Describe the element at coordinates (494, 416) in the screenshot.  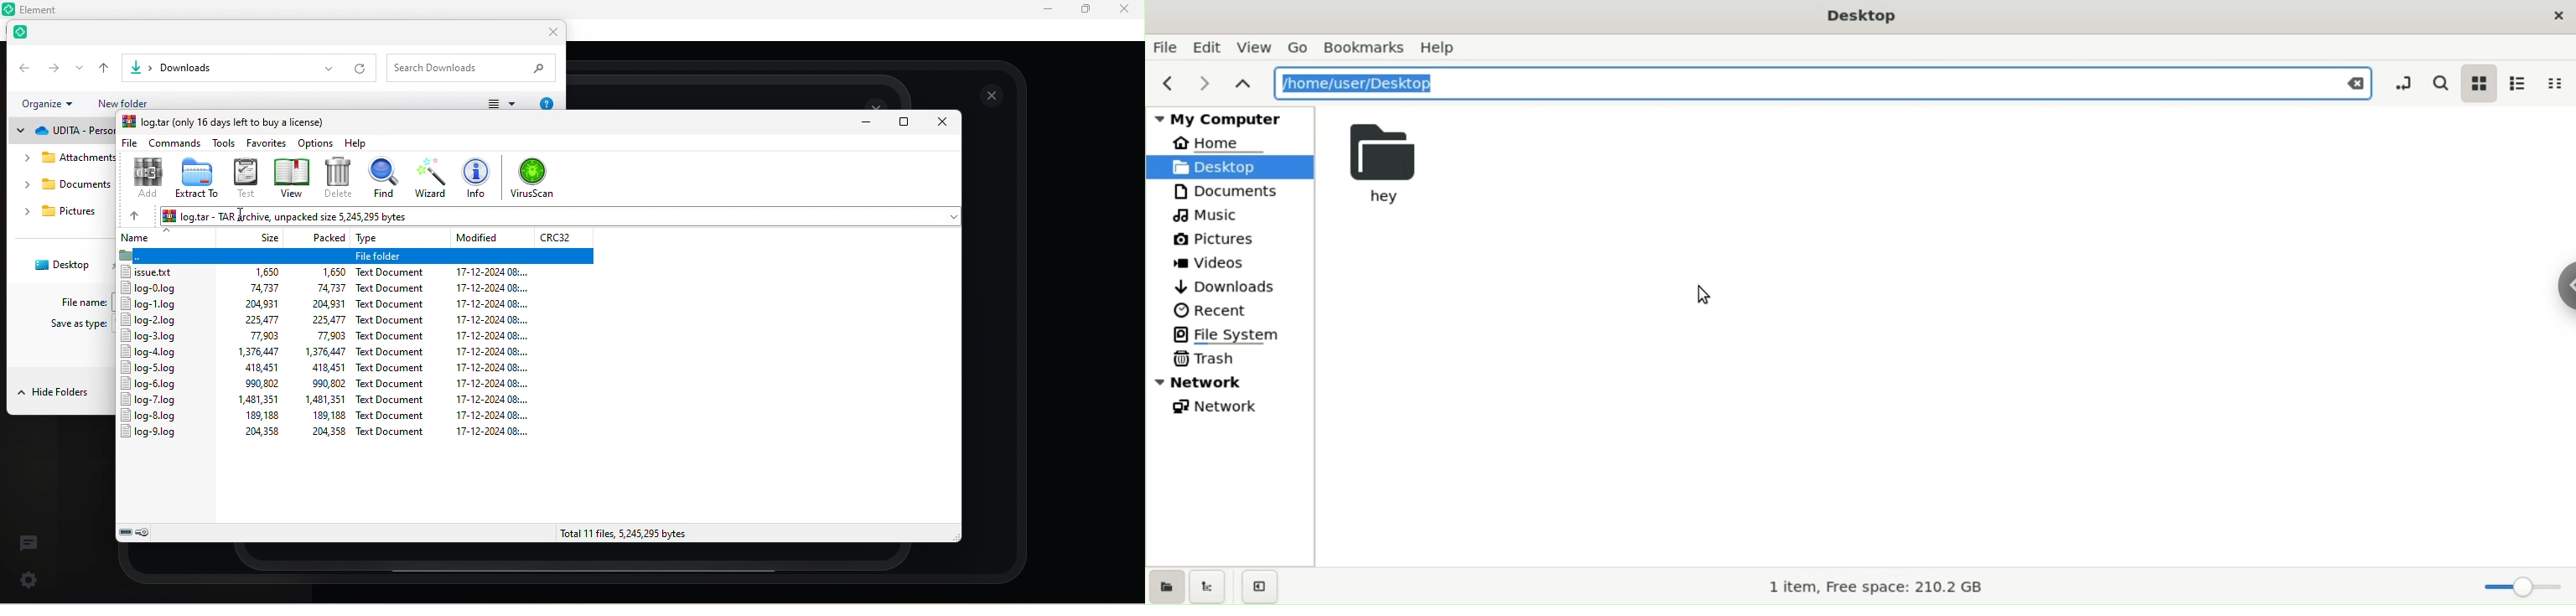
I see `17-12-2024 08:...` at that location.